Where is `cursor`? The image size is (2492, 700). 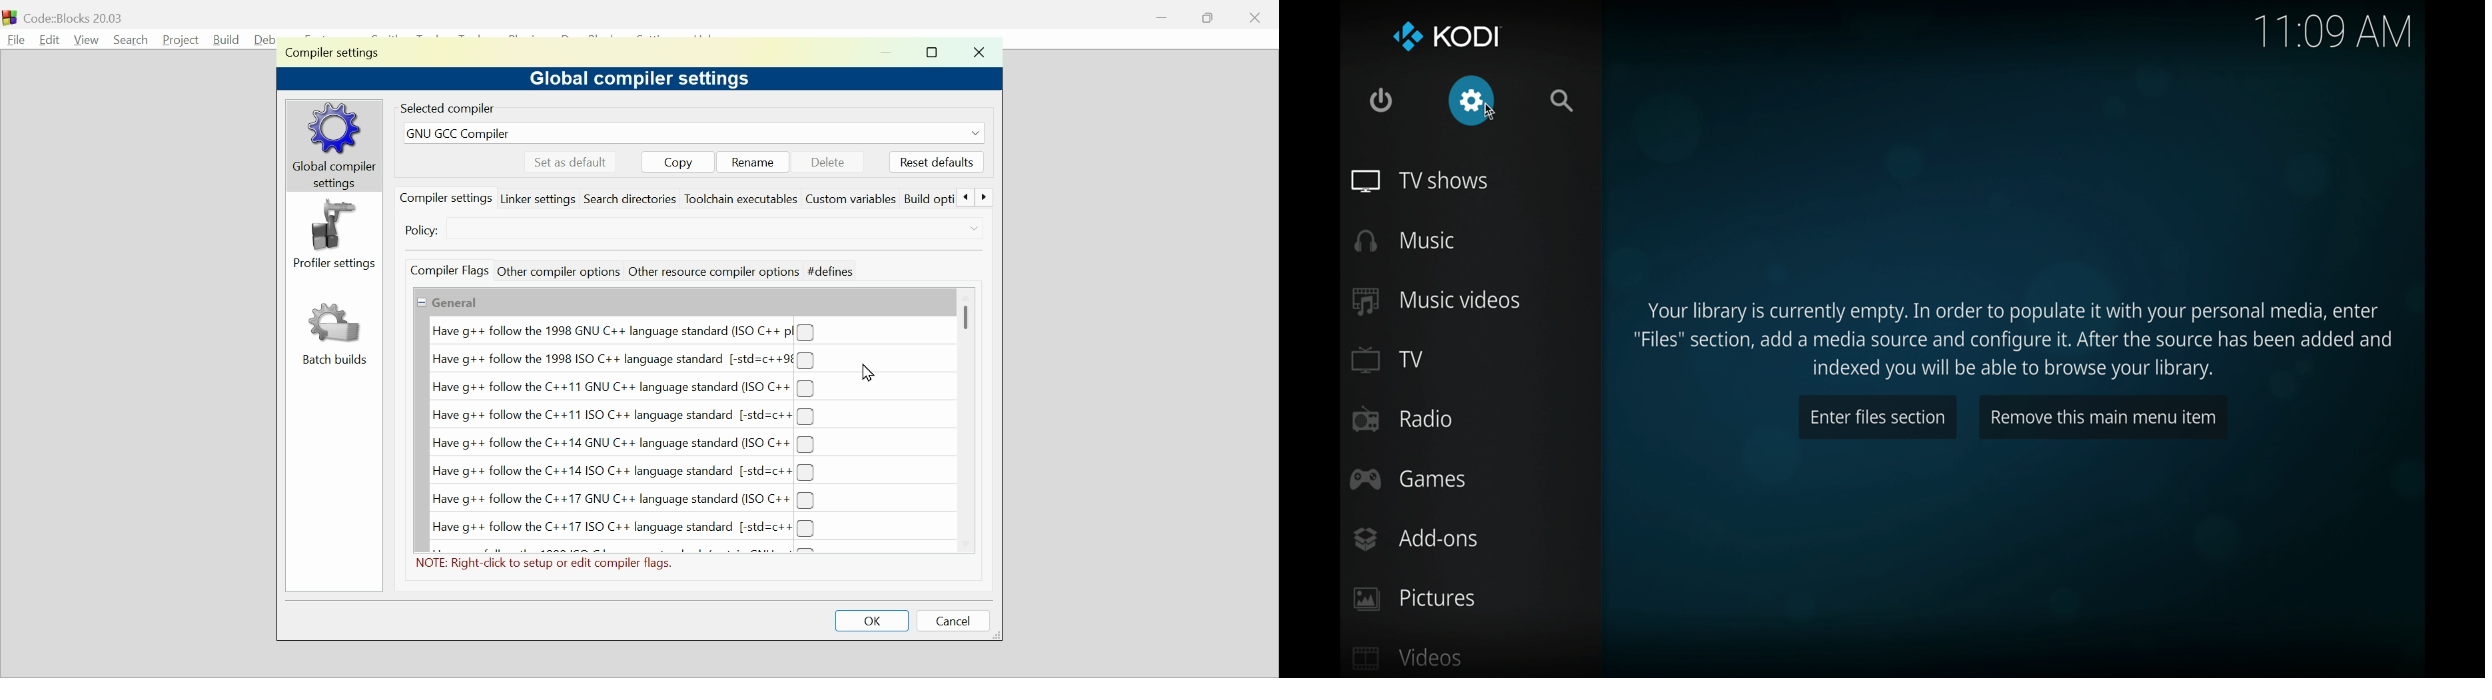
cursor is located at coordinates (1492, 110).